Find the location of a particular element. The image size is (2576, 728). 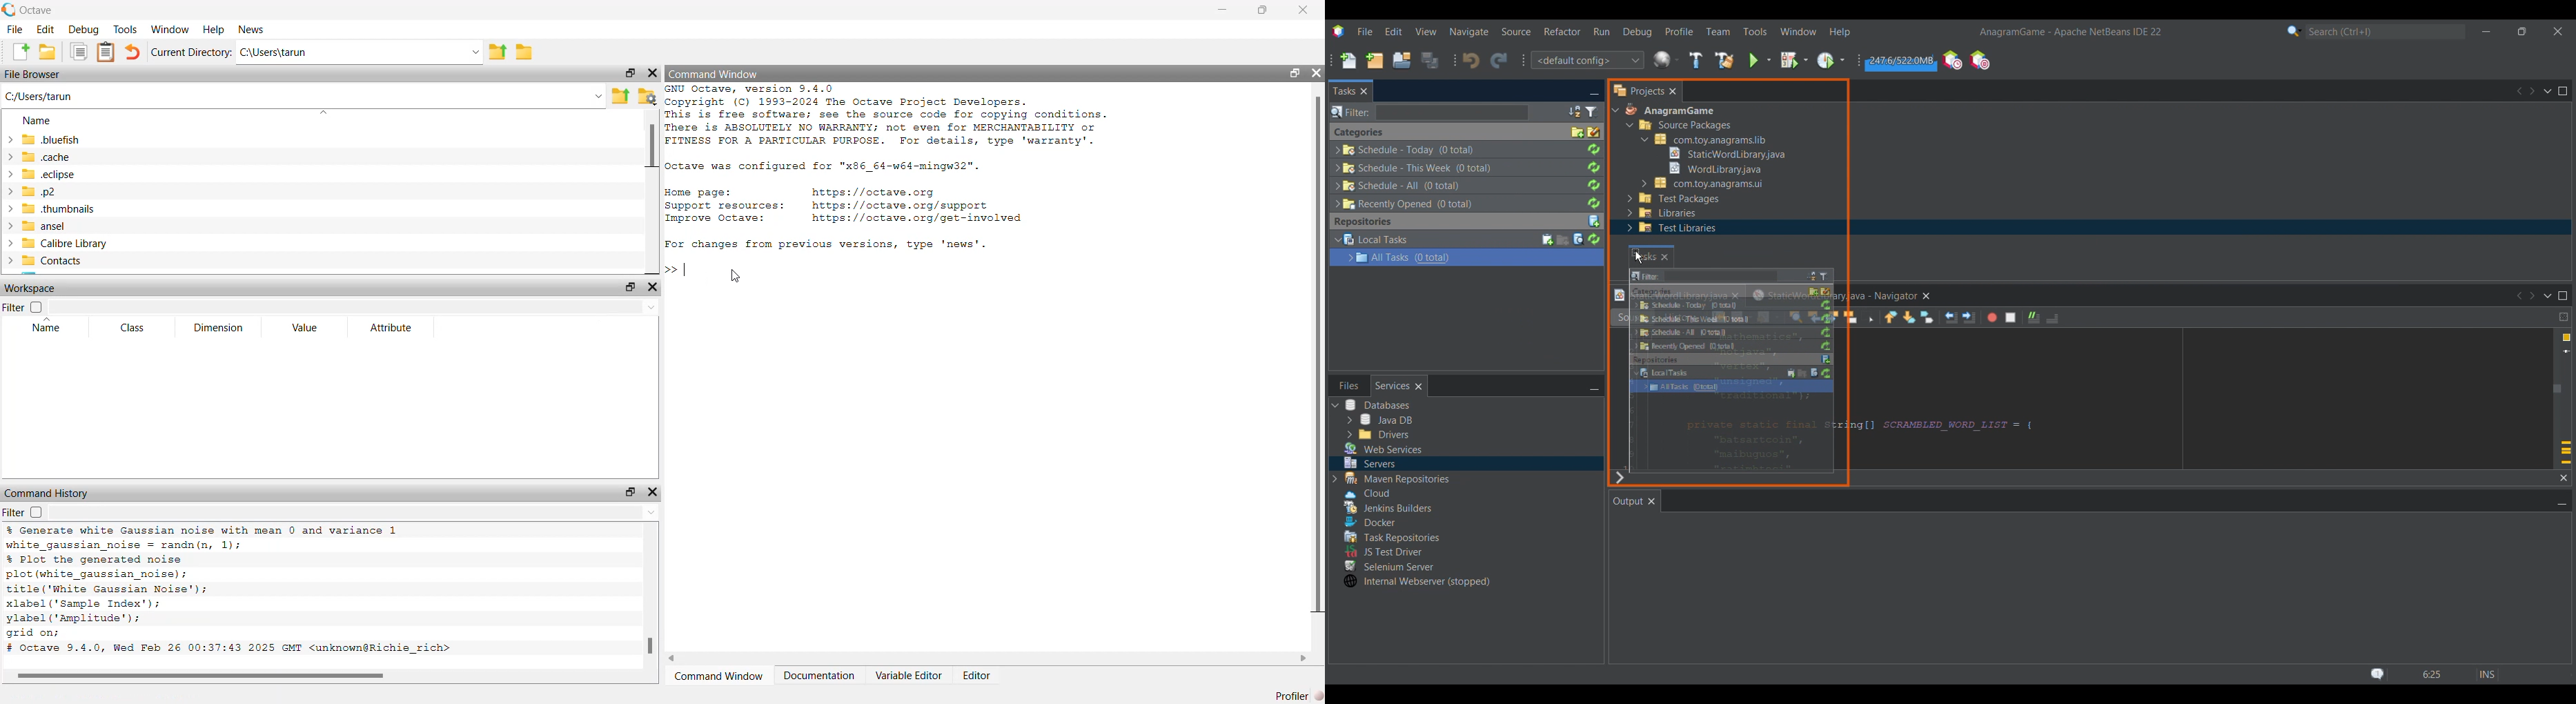

restore down is located at coordinates (631, 492).